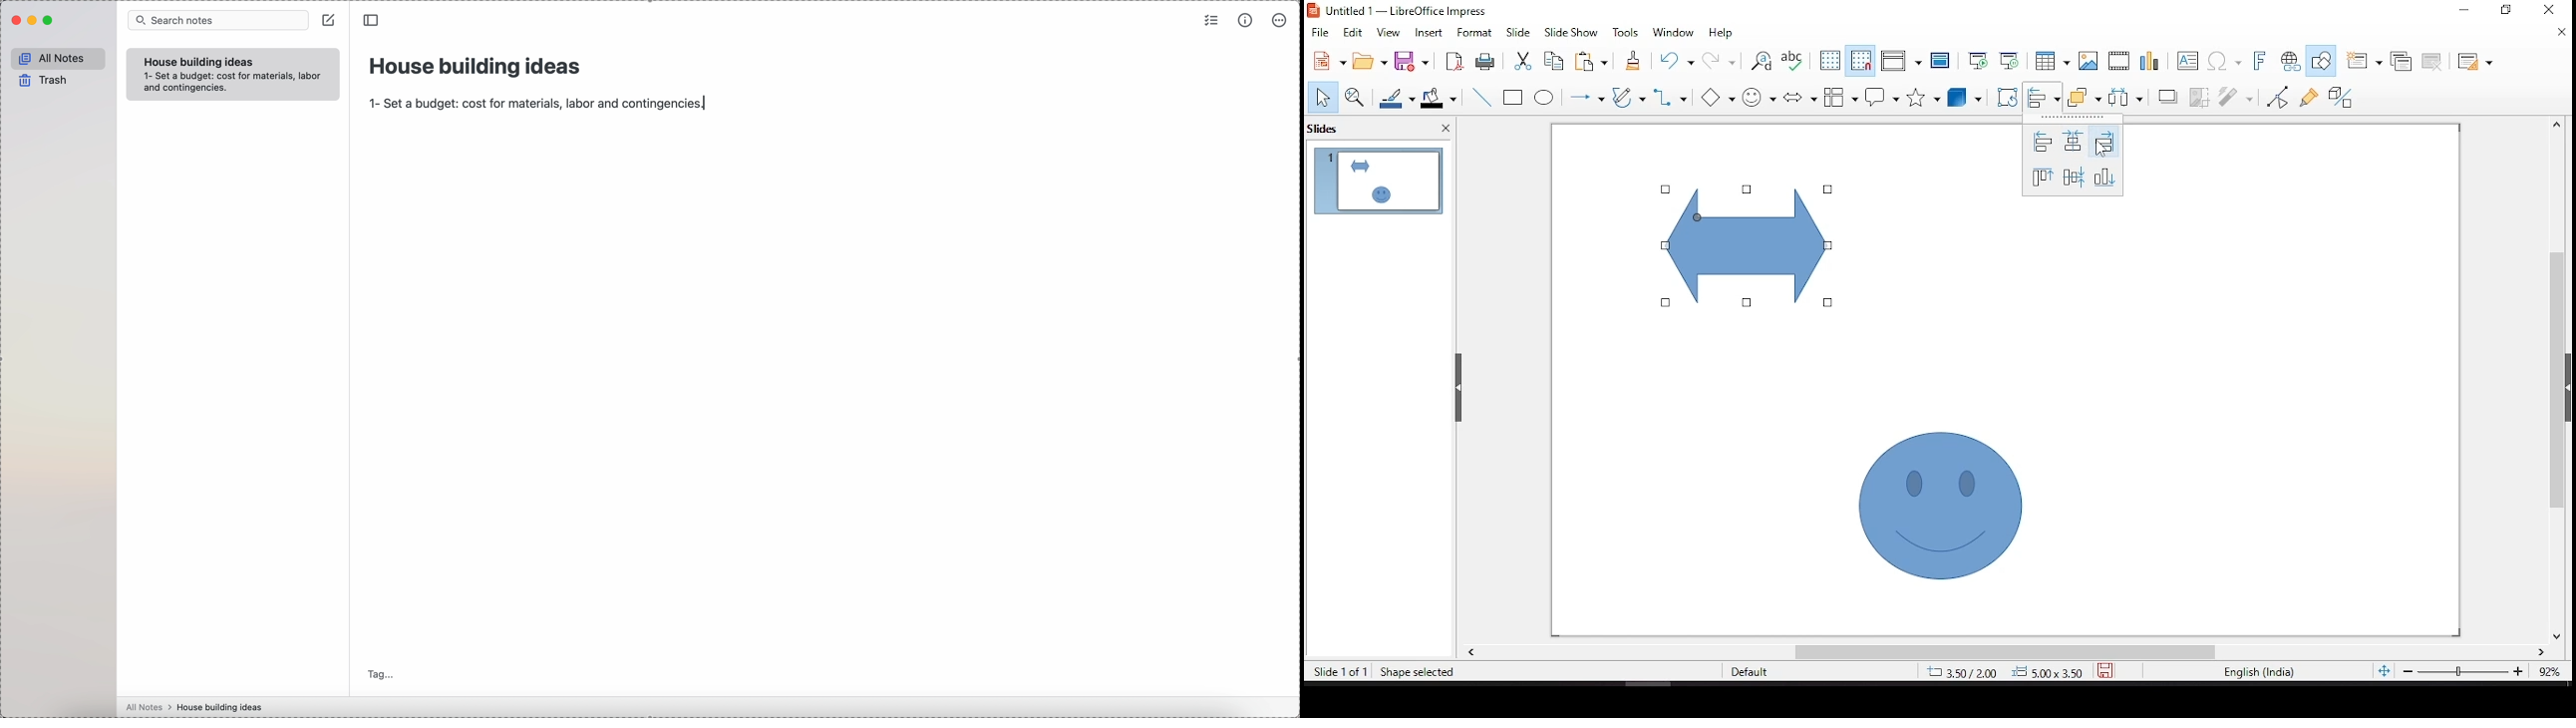 The image size is (2576, 728). I want to click on print, so click(1483, 63).